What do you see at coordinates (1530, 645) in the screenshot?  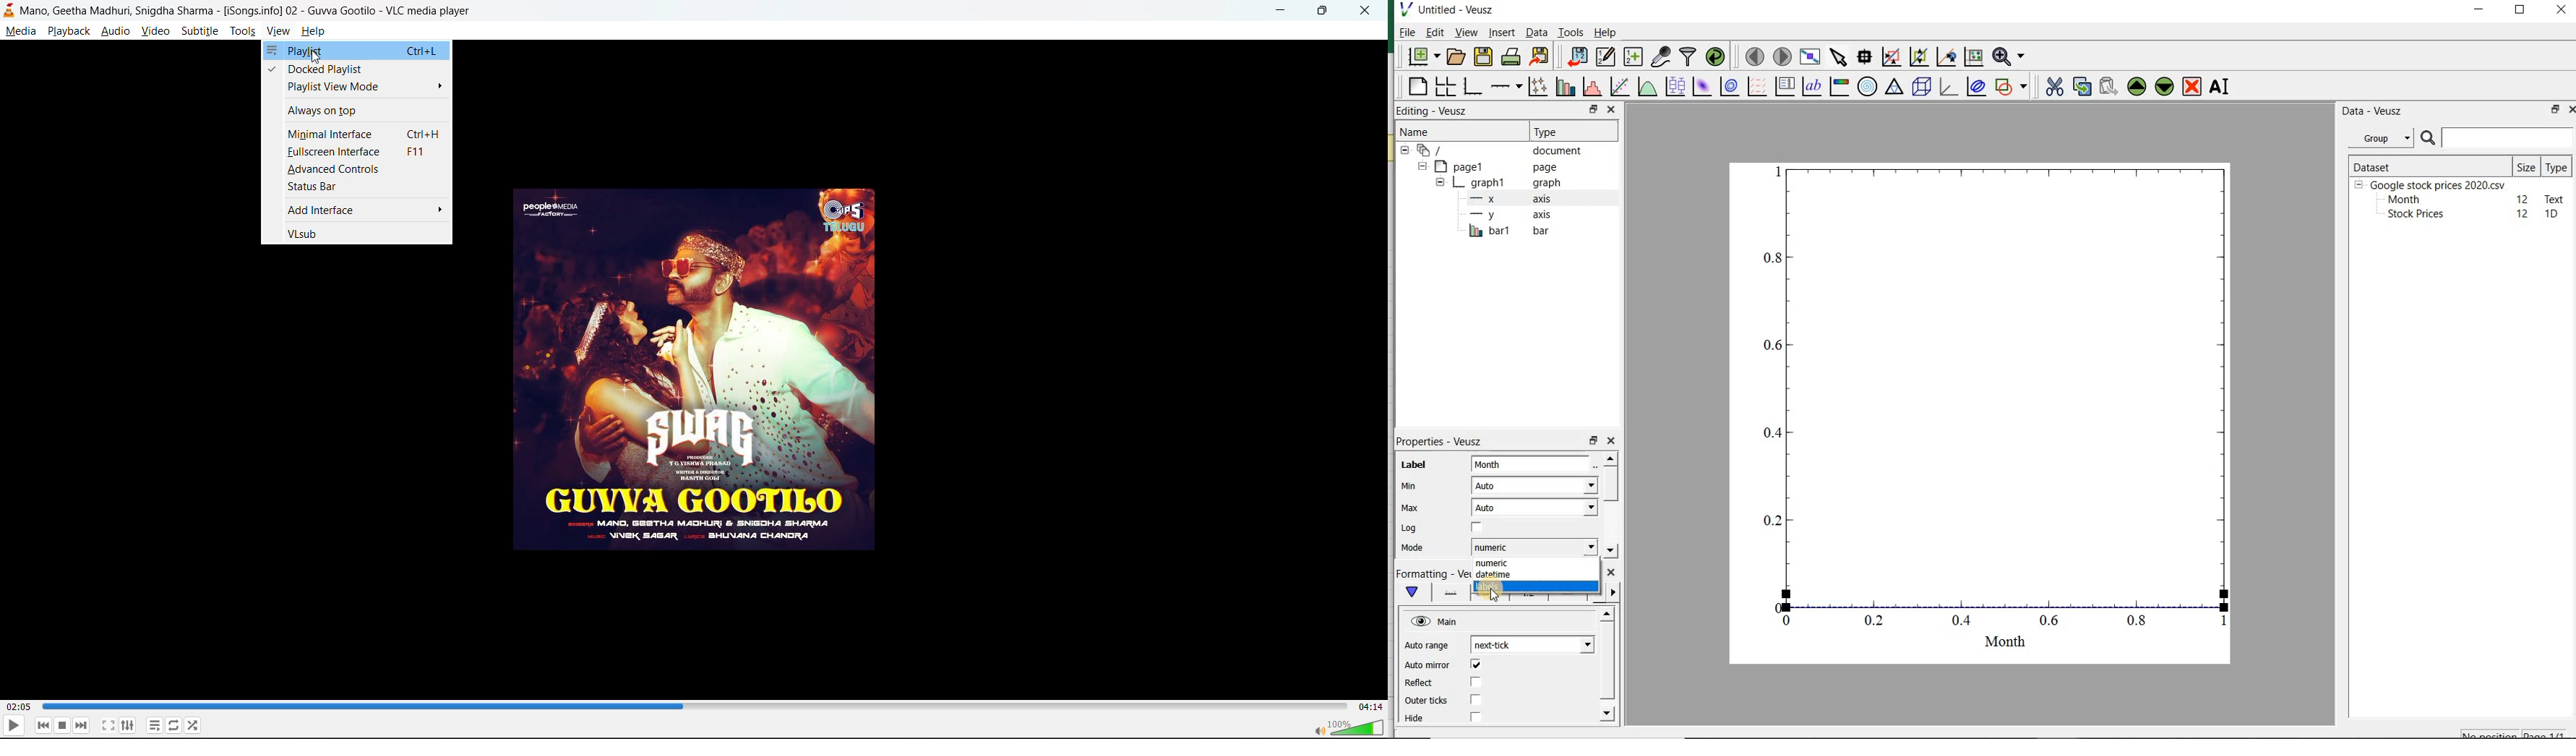 I see `next tick` at bounding box center [1530, 645].